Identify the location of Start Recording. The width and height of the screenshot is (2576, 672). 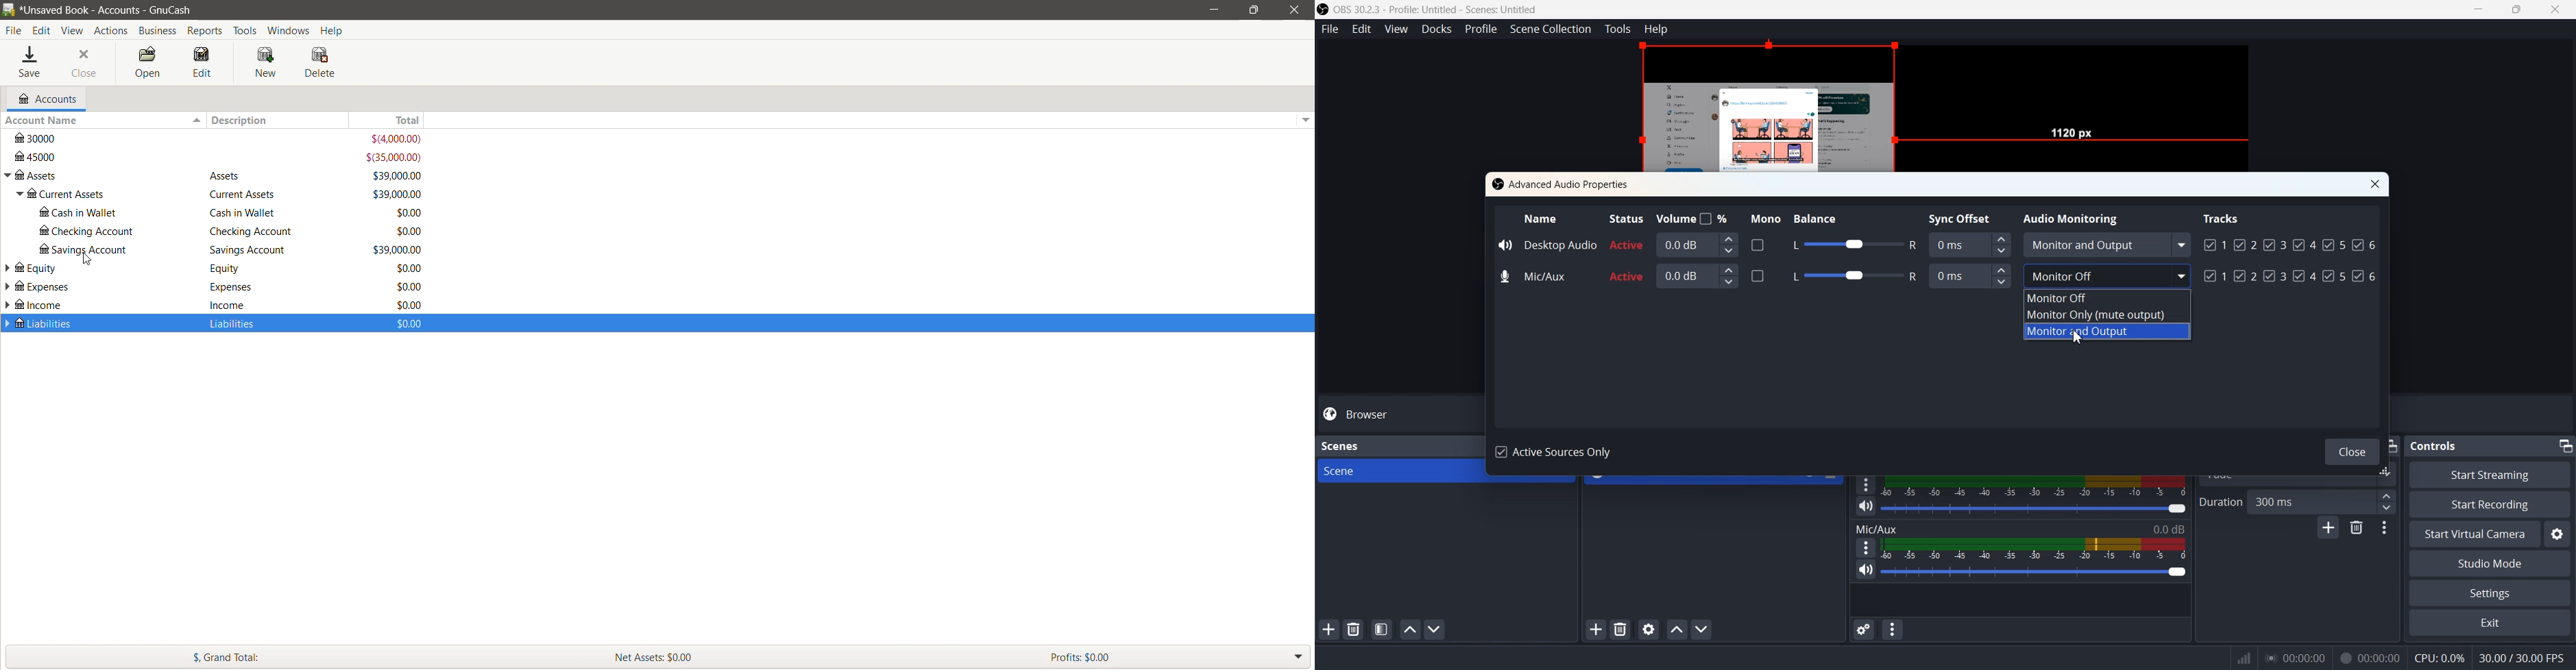
(2490, 504).